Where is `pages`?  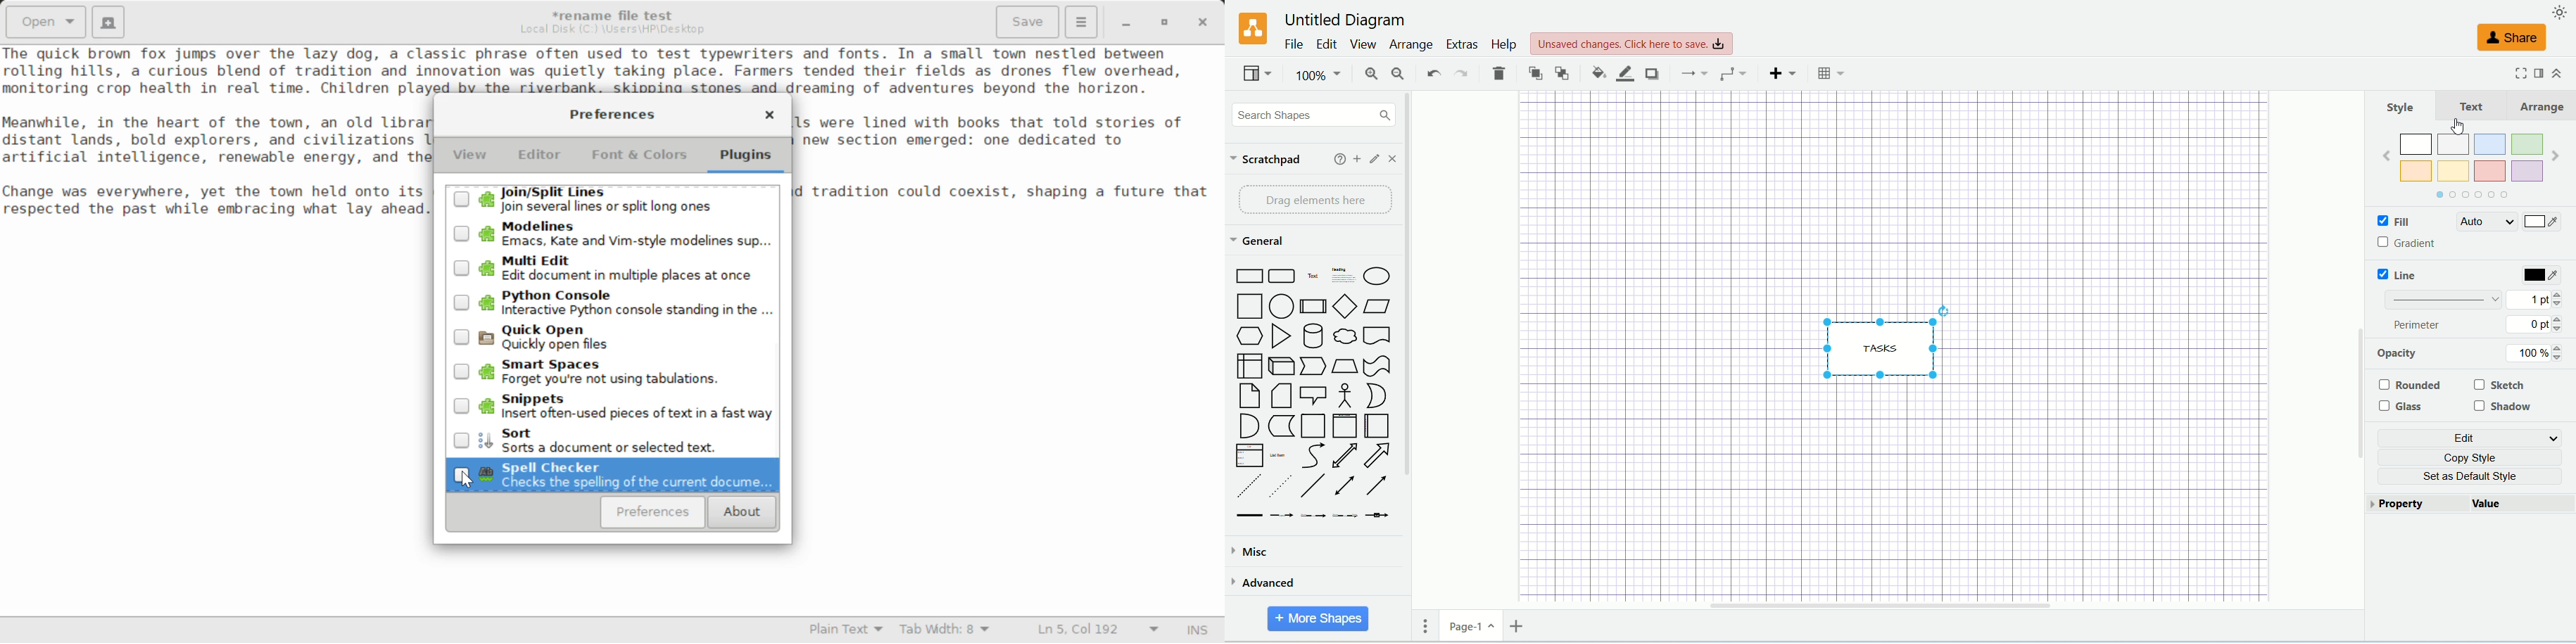
pages is located at coordinates (1420, 625).